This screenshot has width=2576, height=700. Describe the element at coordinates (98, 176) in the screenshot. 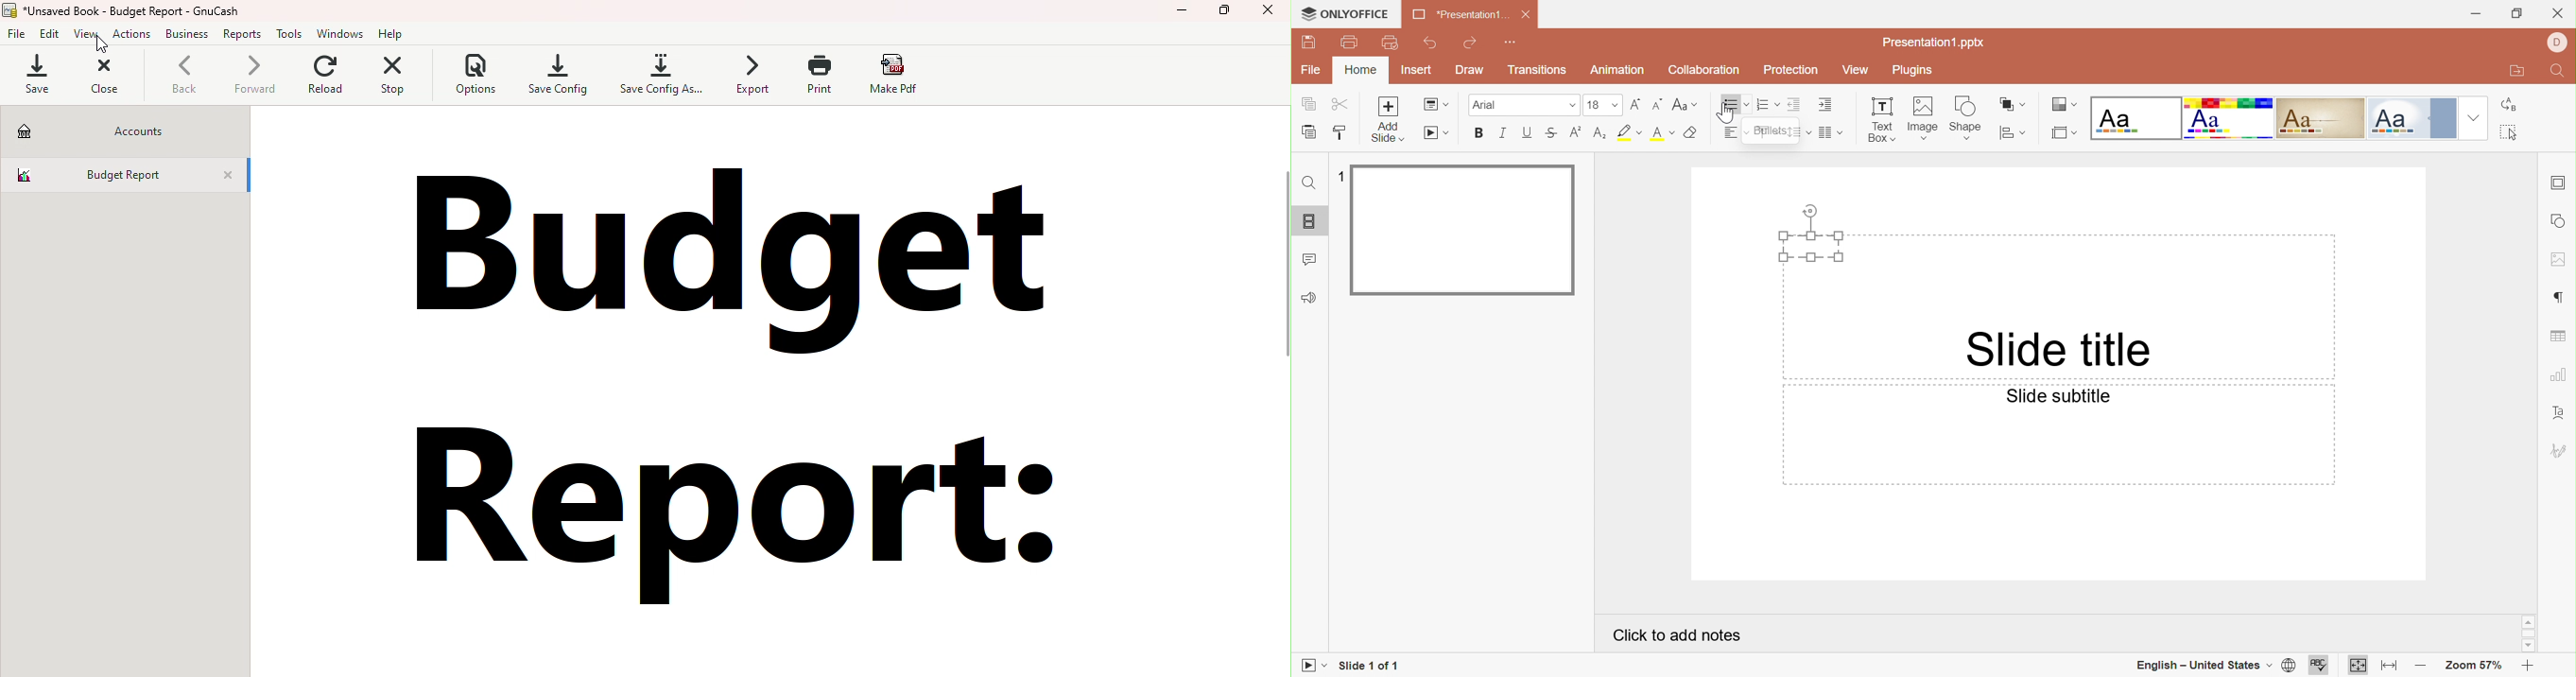

I see `Budget report` at that location.